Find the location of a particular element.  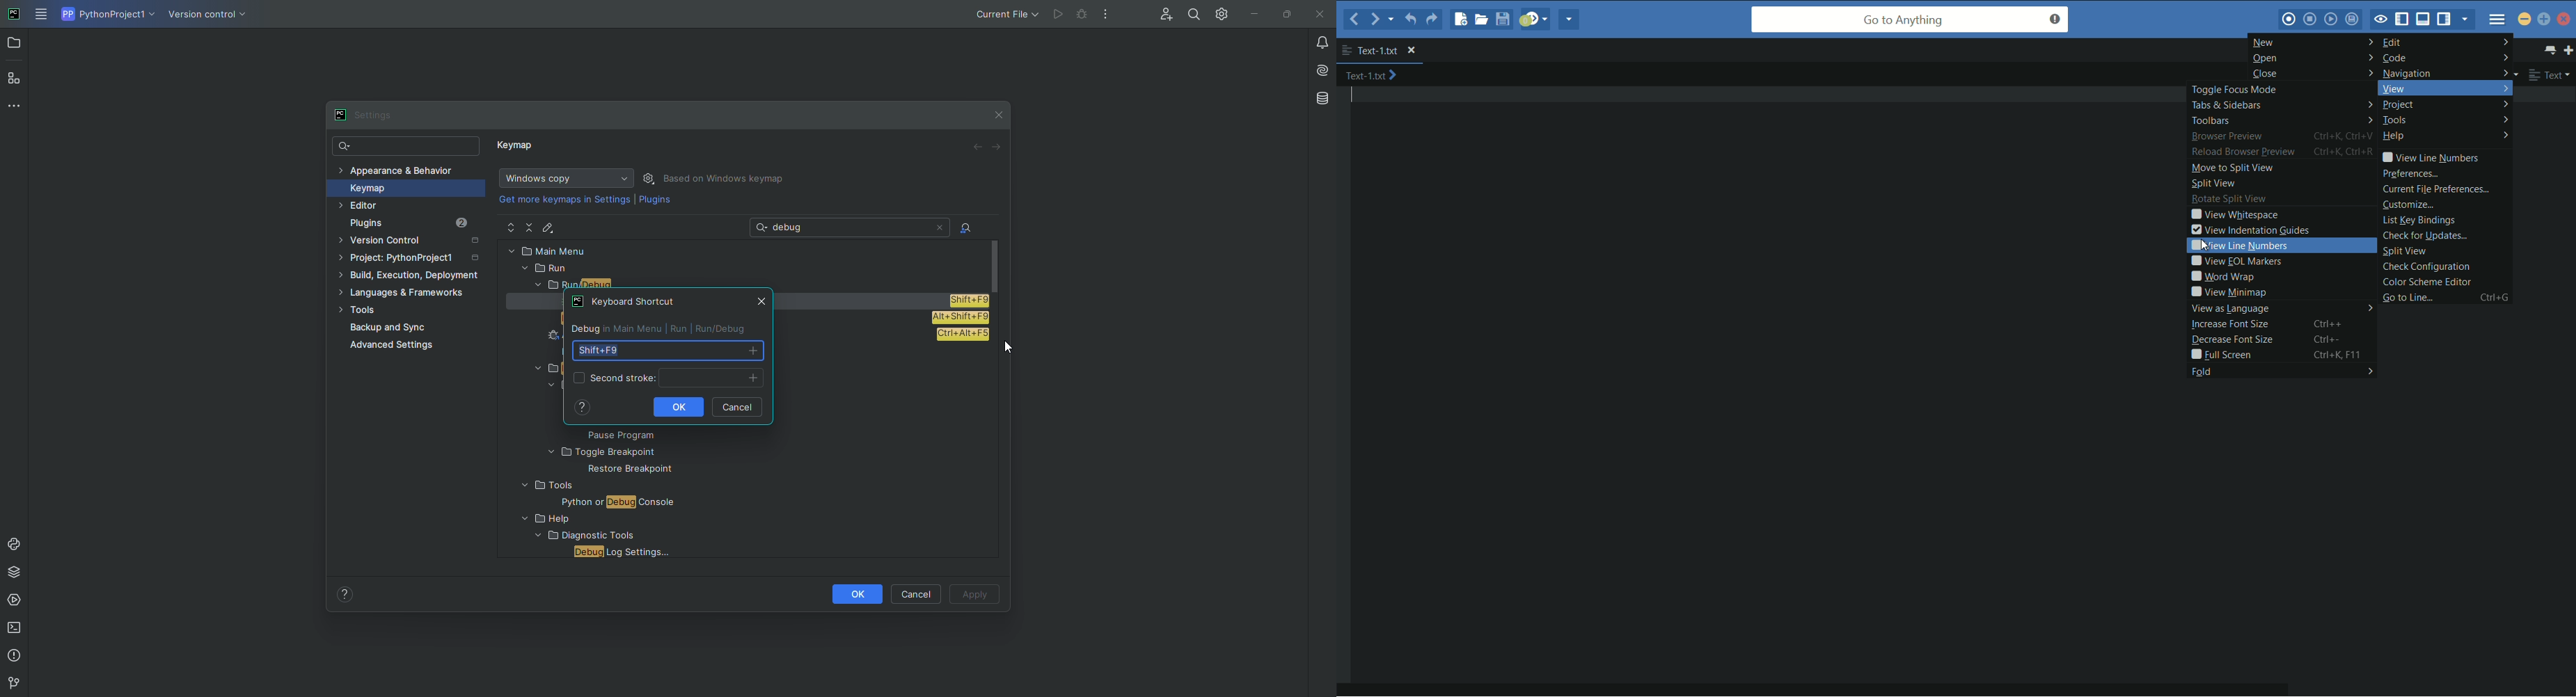

play last macro is located at coordinates (2330, 20).